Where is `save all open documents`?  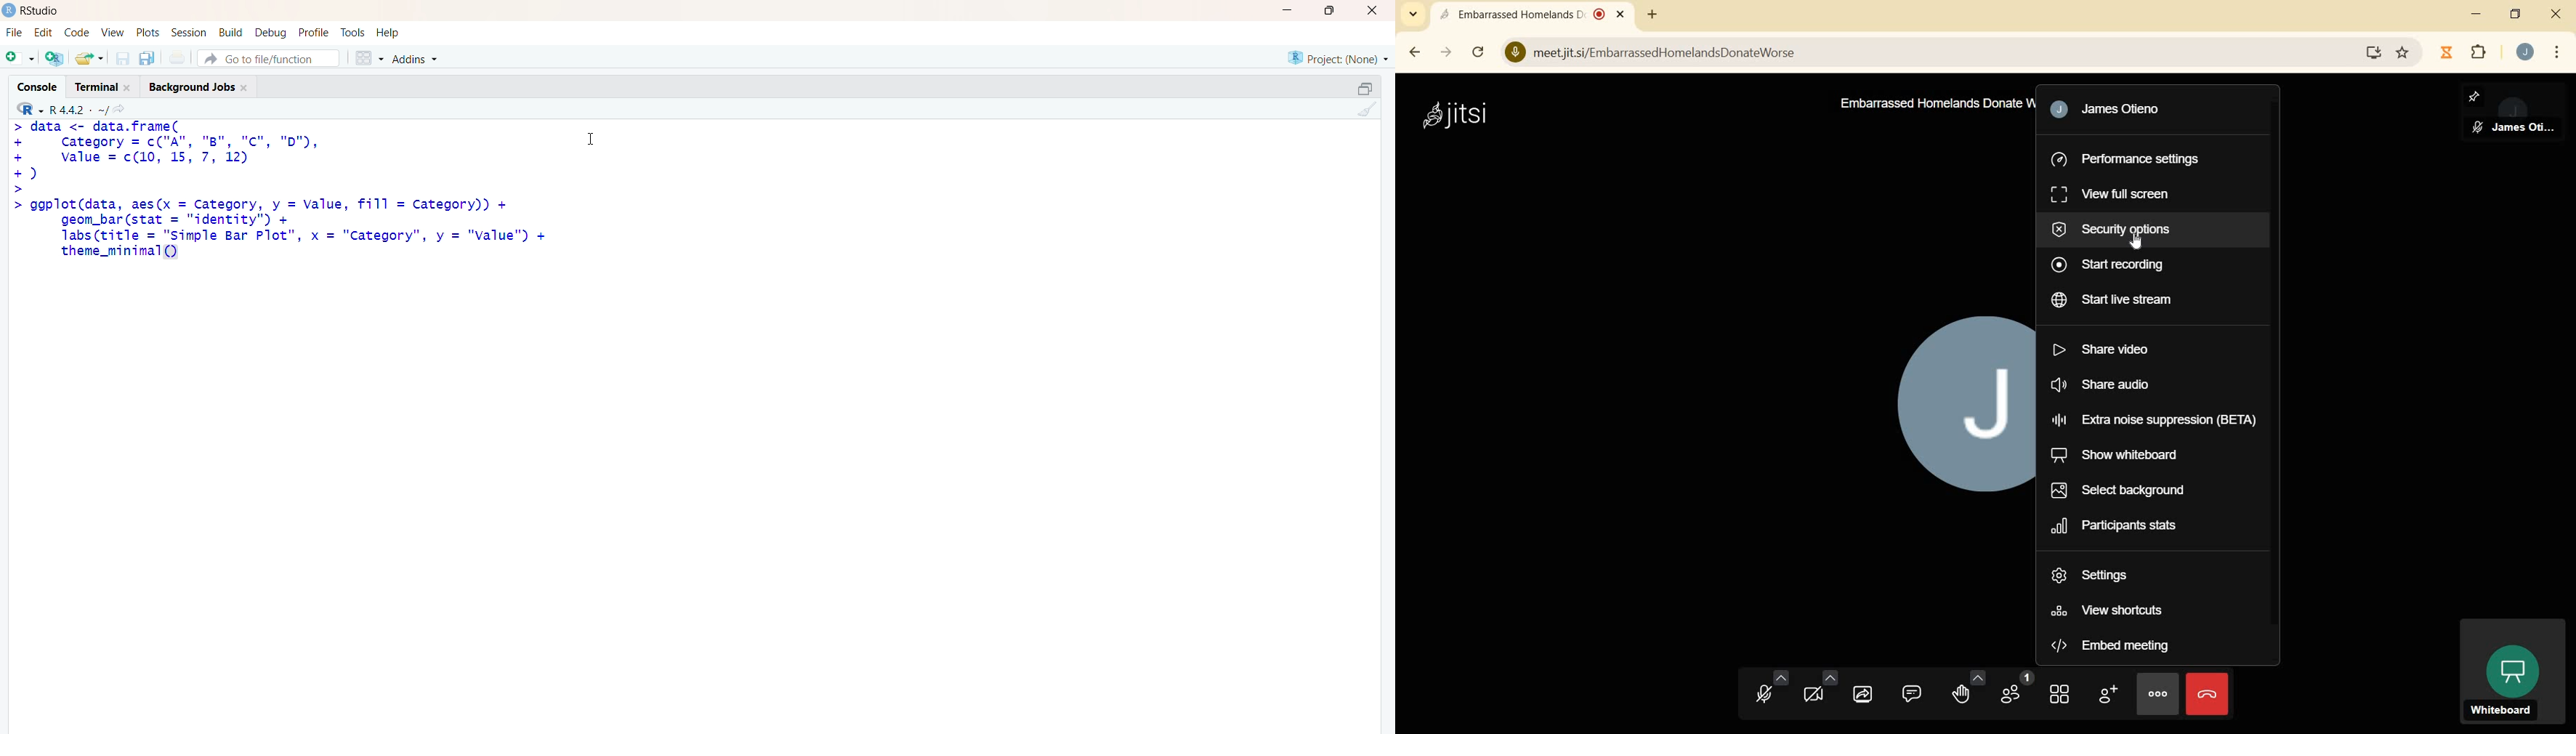 save all open documents is located at coordinates (146, 58).